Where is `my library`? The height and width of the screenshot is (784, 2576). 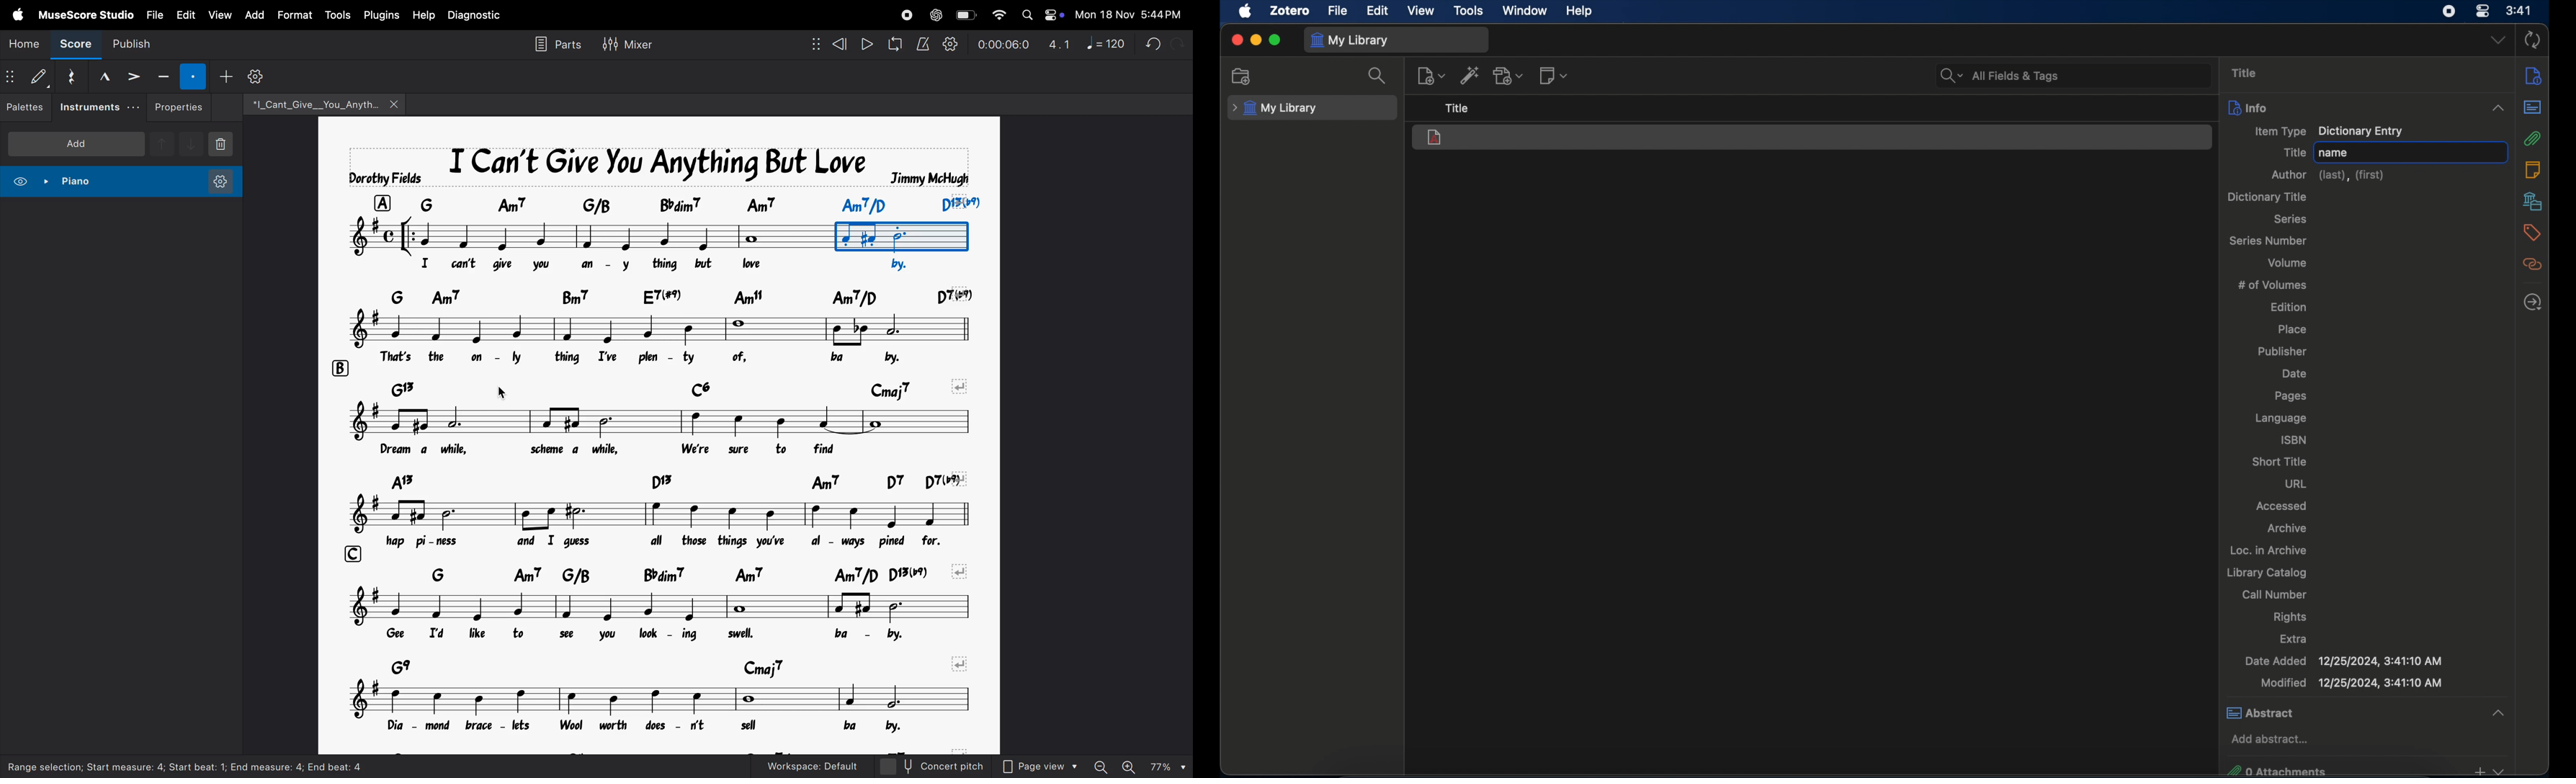 my library is located at coordinates (1351, 40).